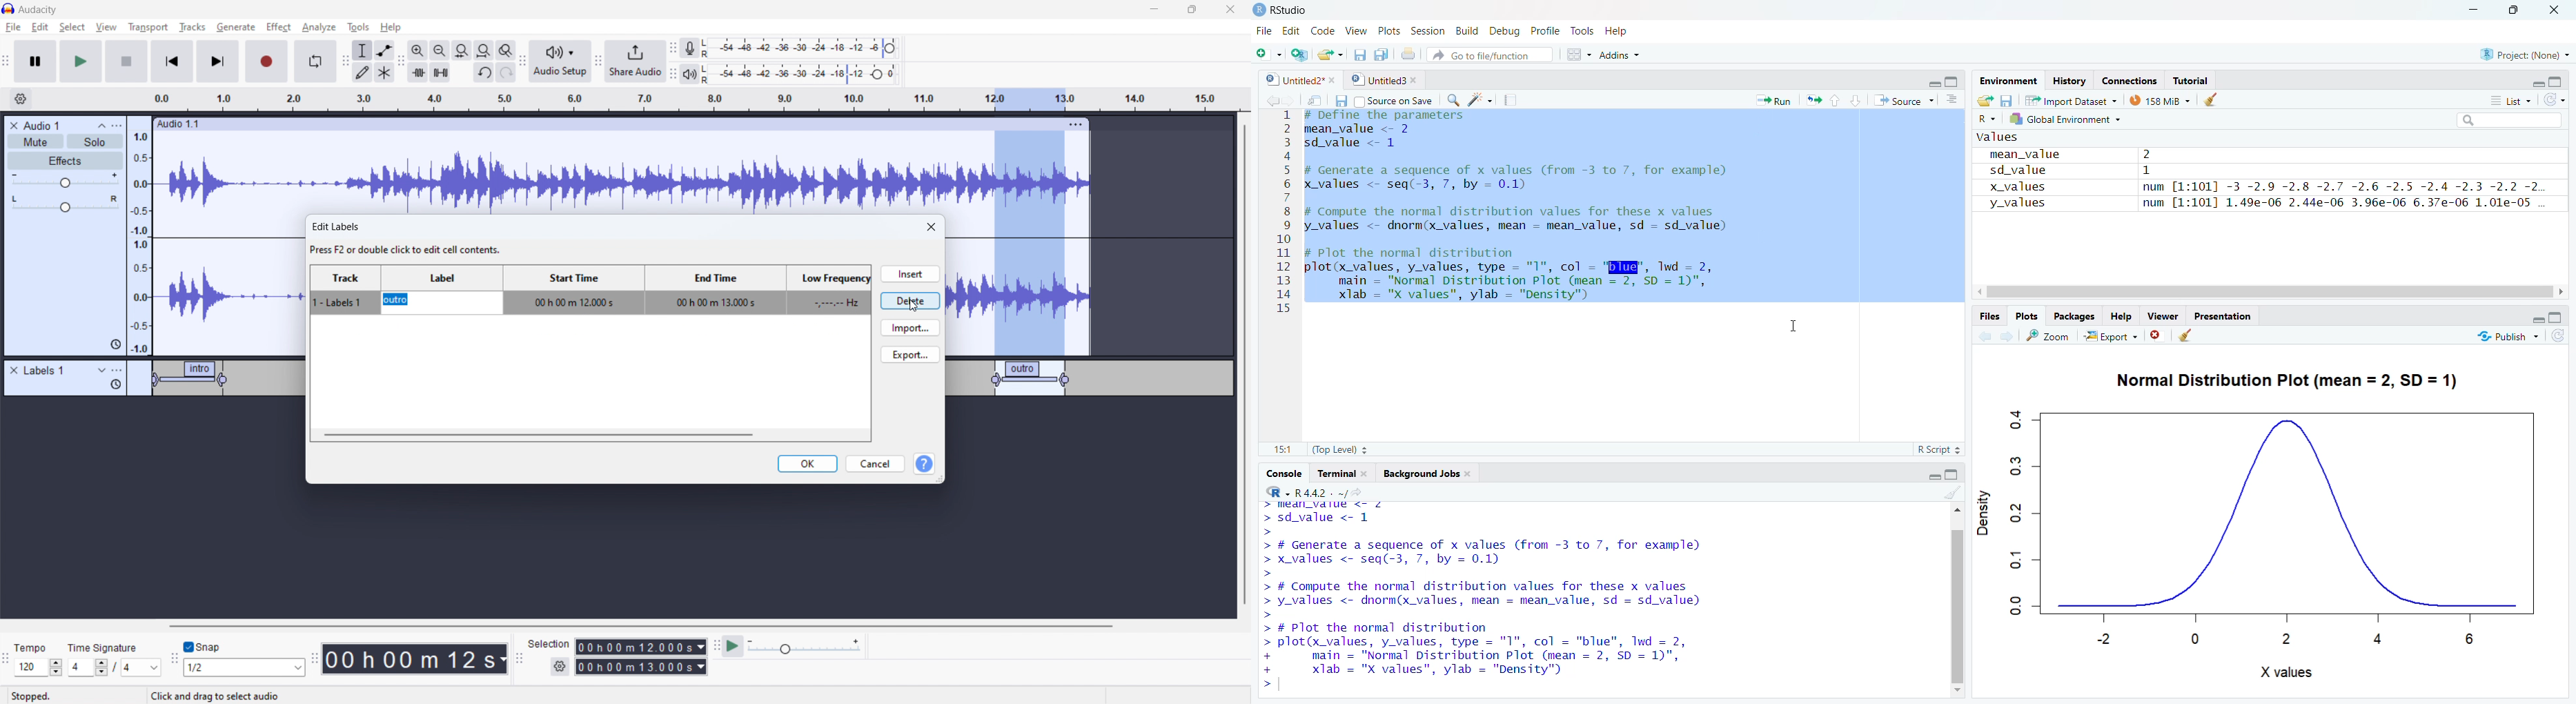 Image resolution: width=2576 pixels, height=728 pixels. Describe the element at coordinates (933, 227) in the screenshot. I see `close` at that location.